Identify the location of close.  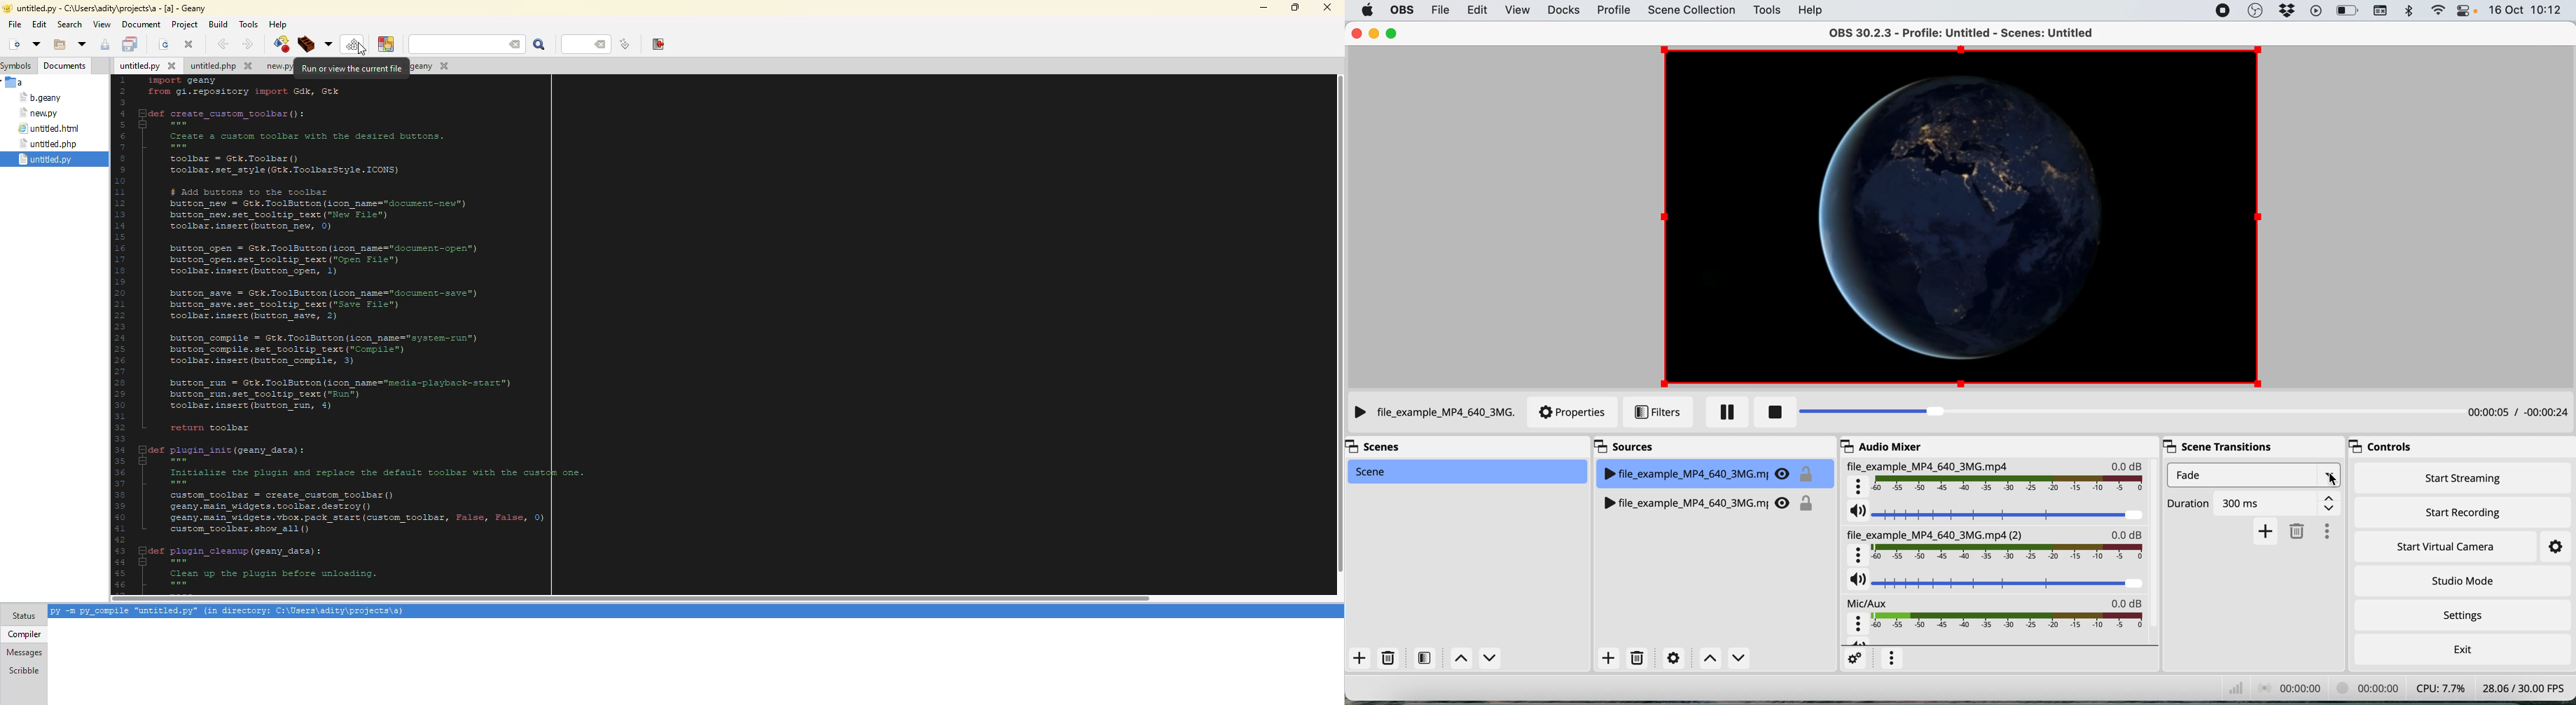
(1356, 34).